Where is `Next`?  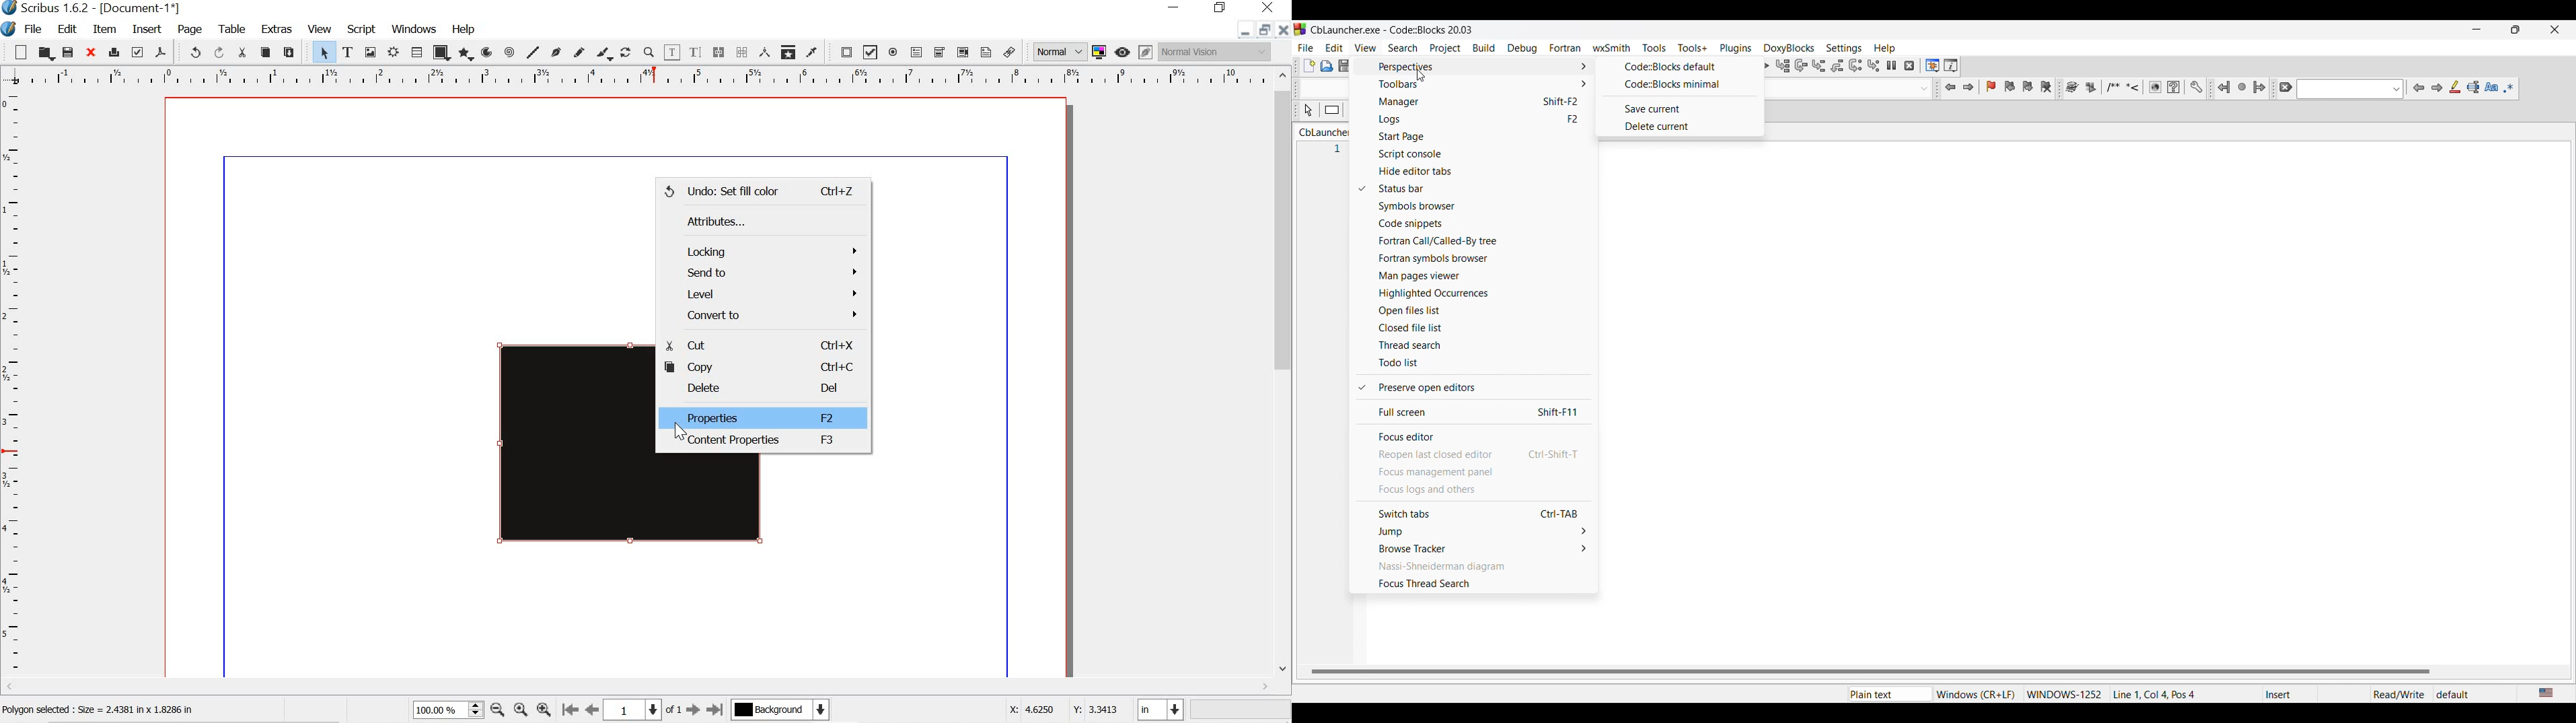
Next is located at coordinates (2437, 88).